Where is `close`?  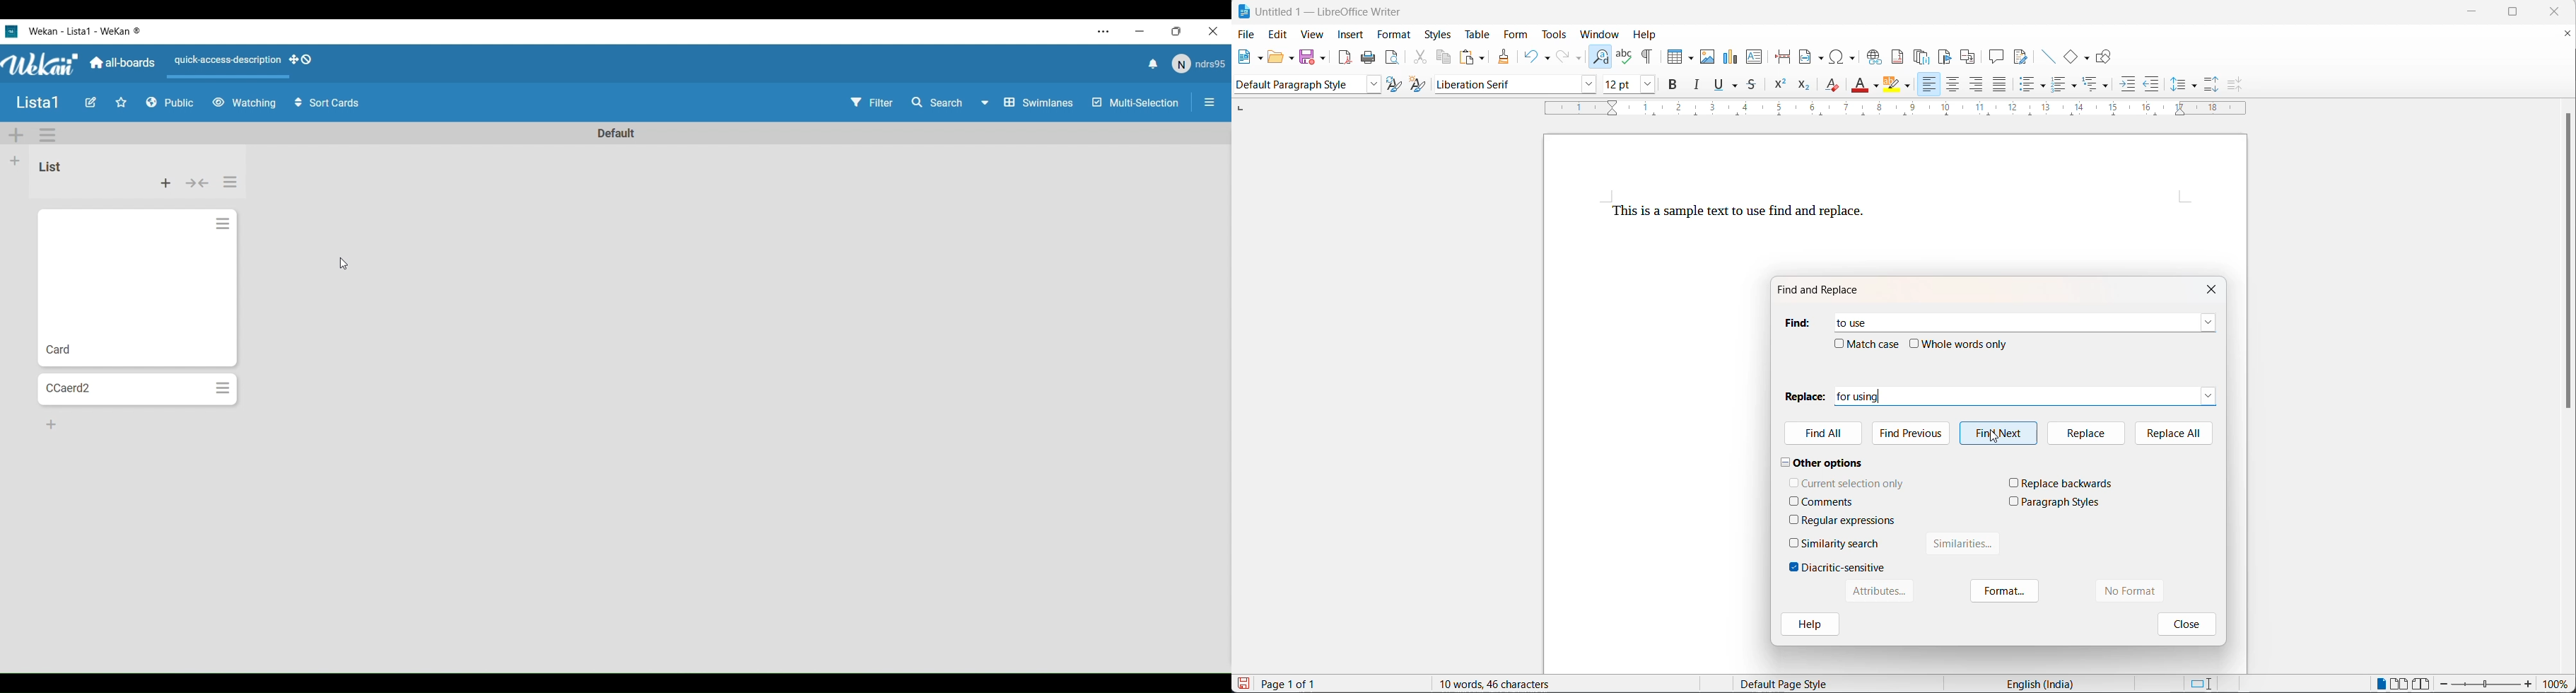 close is located at coordinates (2184, 623).